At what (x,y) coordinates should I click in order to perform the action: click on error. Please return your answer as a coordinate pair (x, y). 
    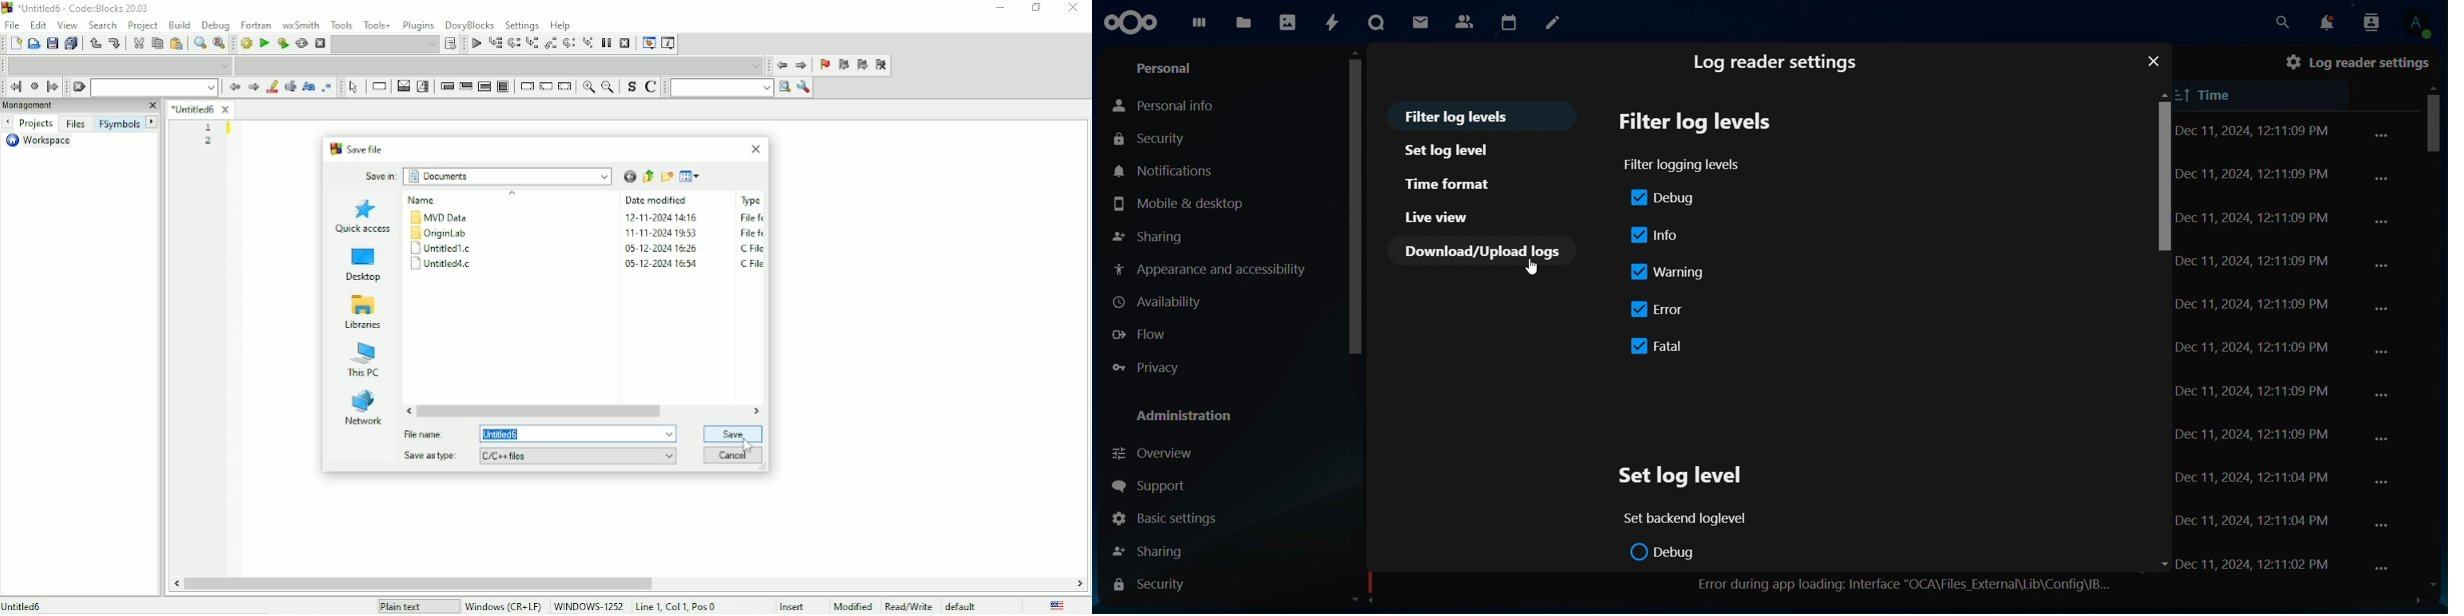
    Looking at the image, I should click on (1655, 307).